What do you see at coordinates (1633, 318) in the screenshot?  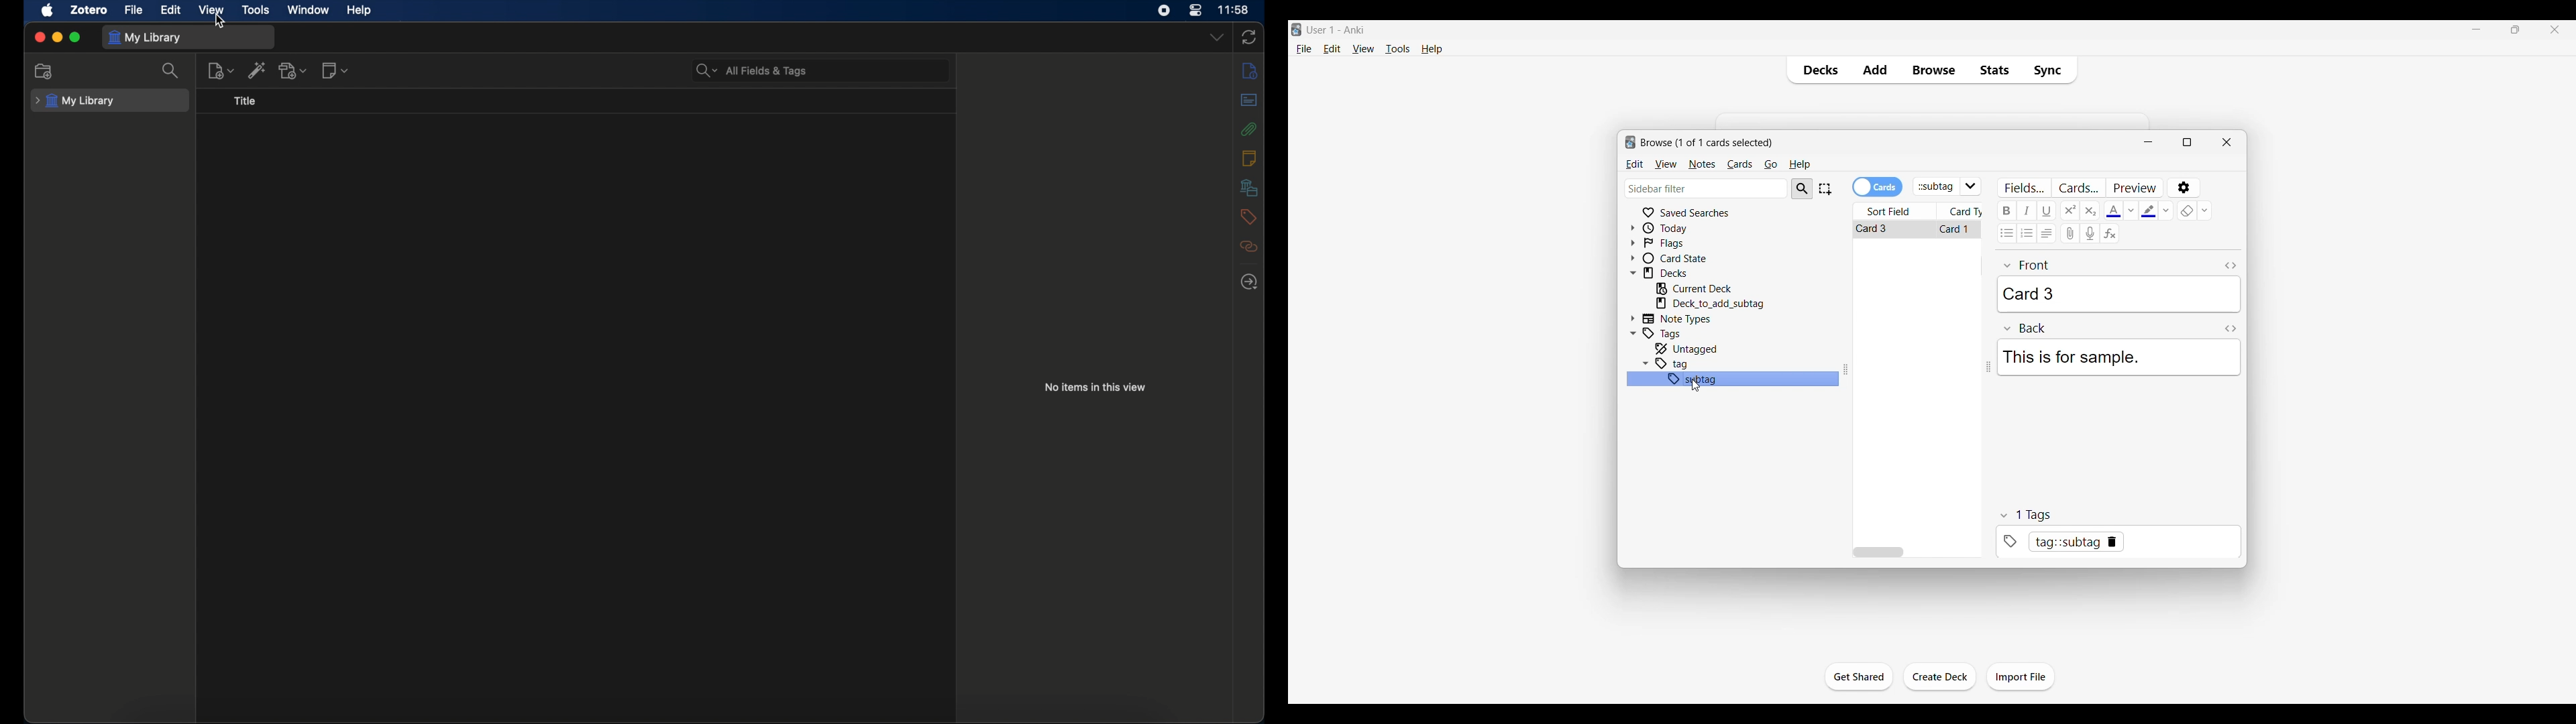 I see `Click to expand Note Types` at bounding box center [1633, 318].